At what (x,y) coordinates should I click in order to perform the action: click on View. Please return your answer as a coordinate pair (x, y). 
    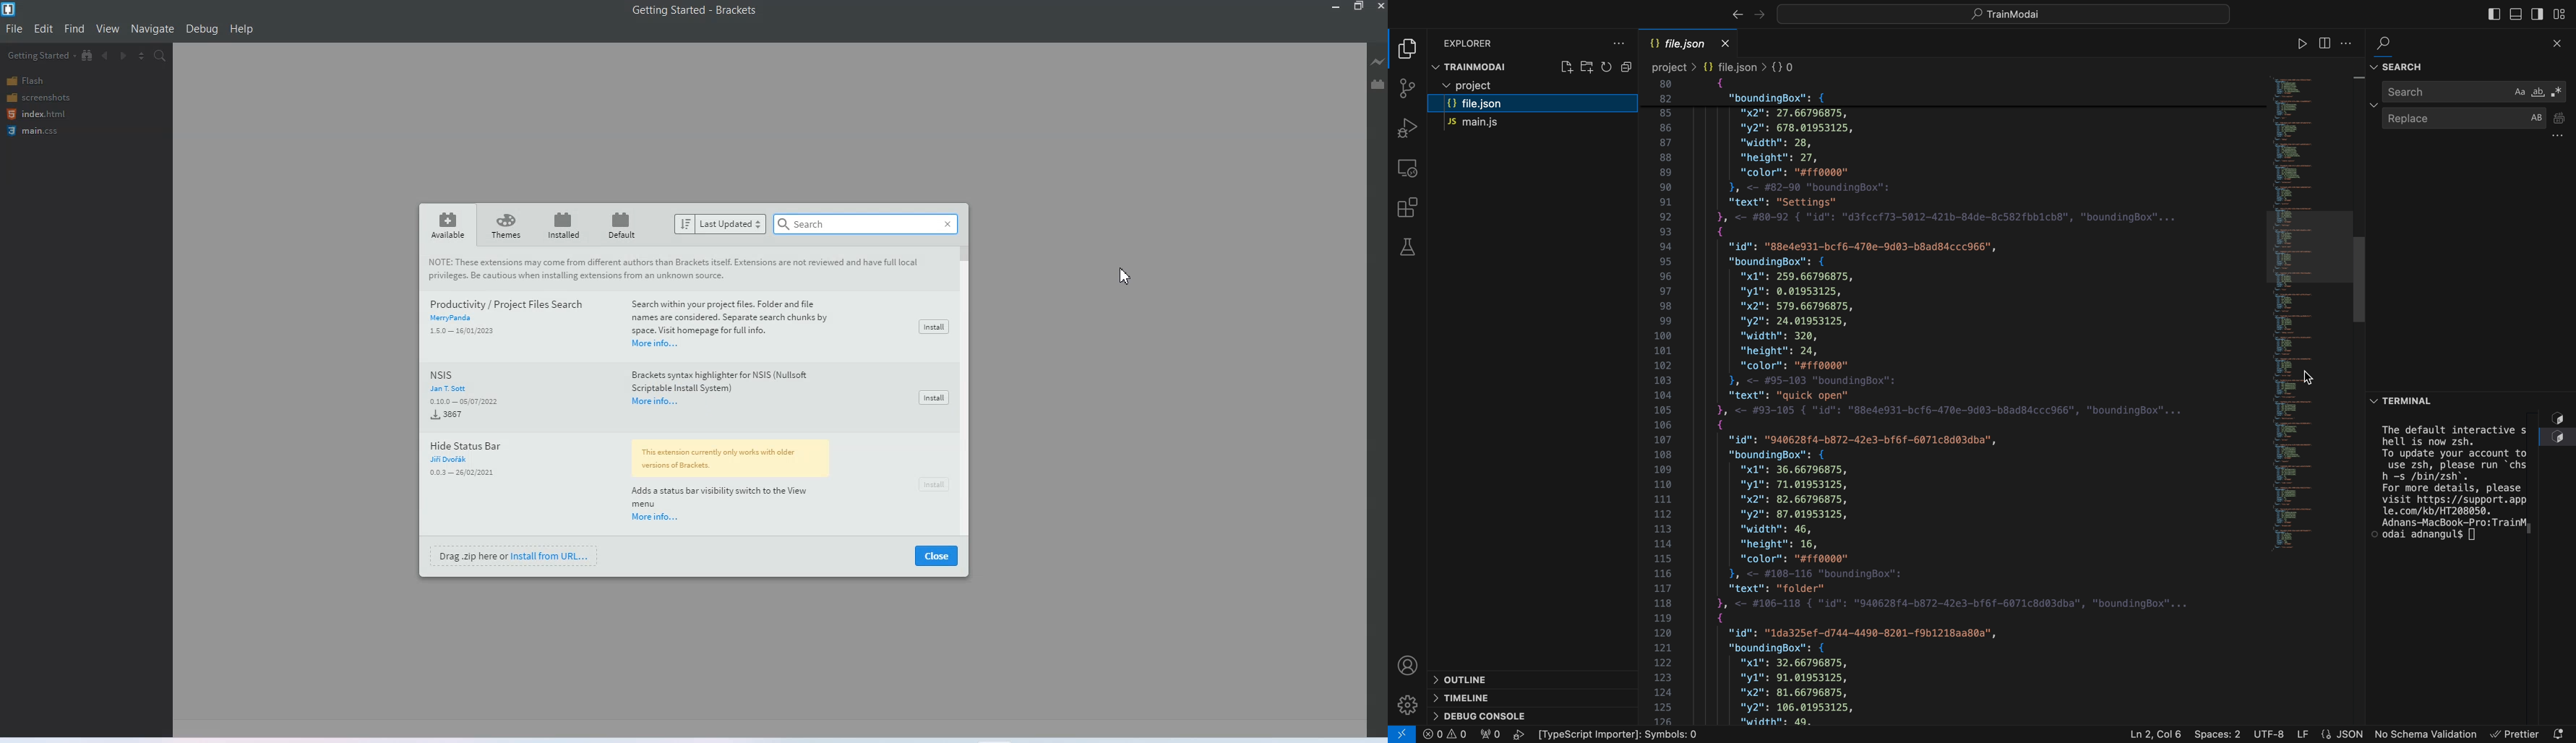
    Looking at the image, I should click on (108, 29).